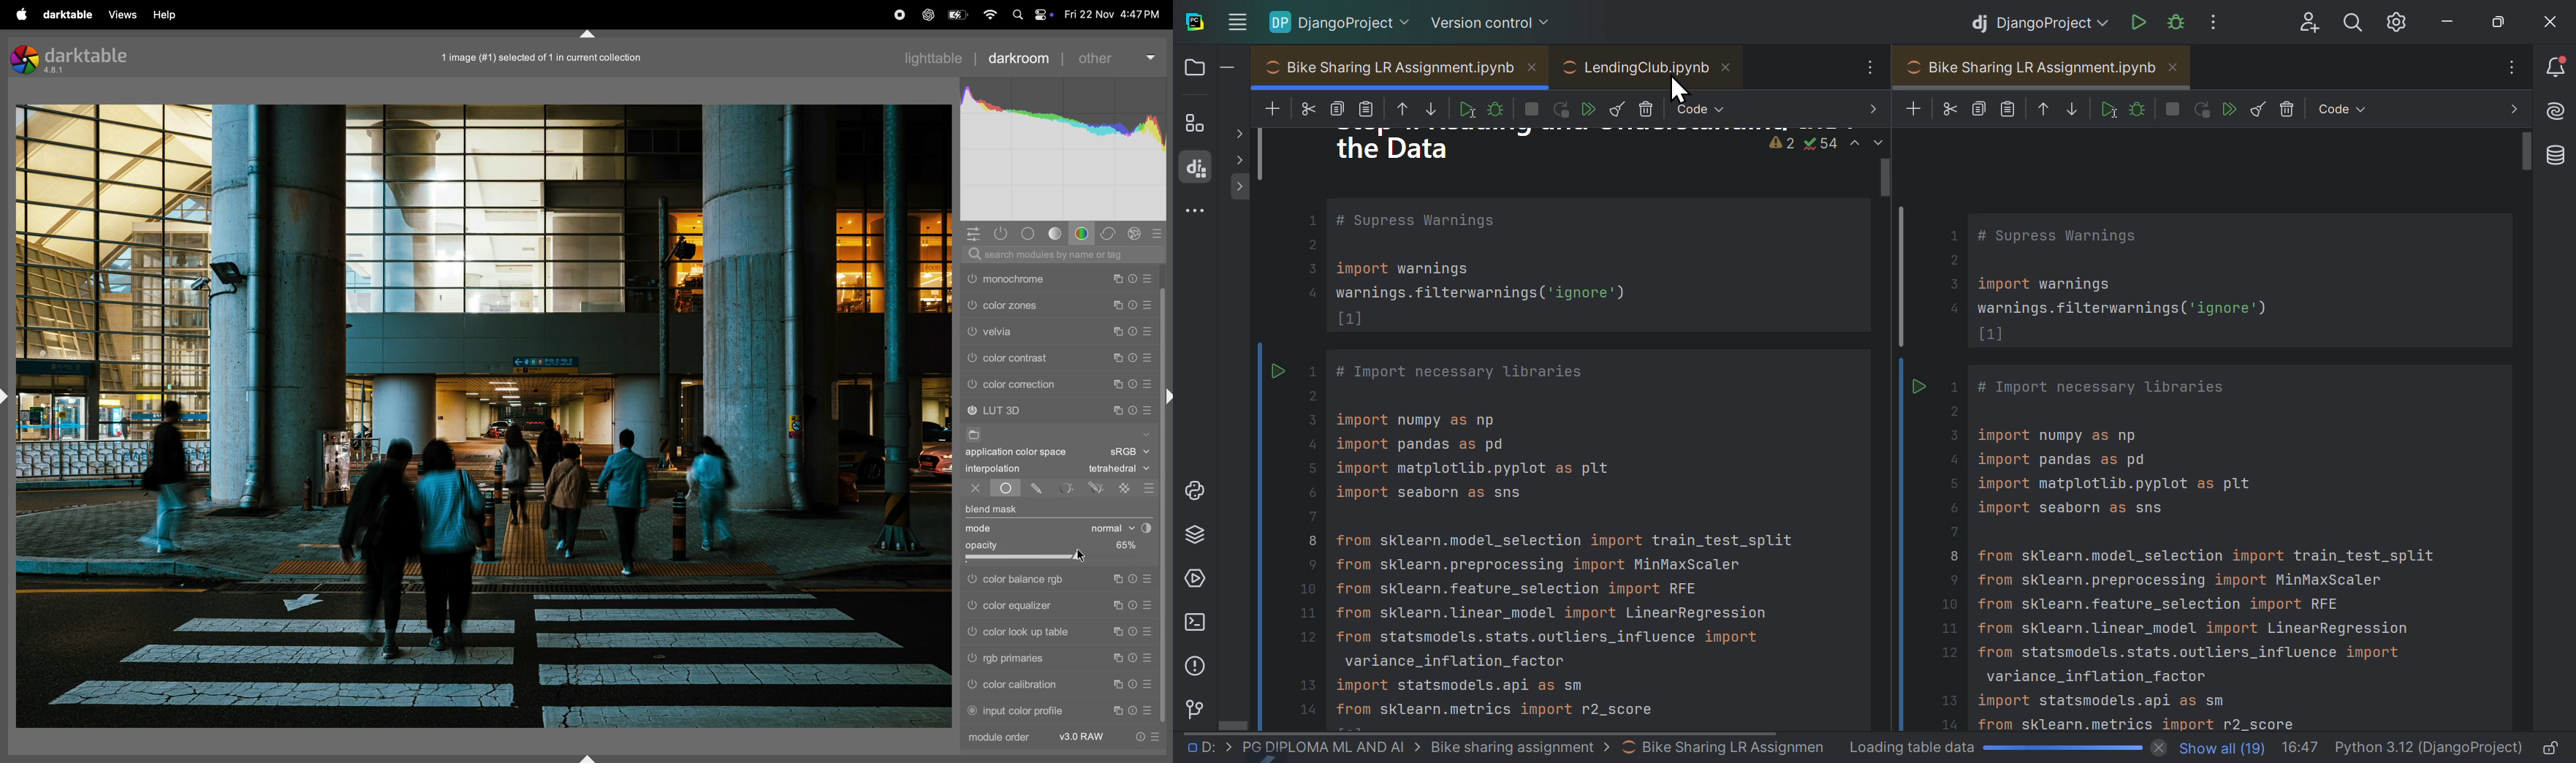  I want to click on application color space, so click(1025, 453).